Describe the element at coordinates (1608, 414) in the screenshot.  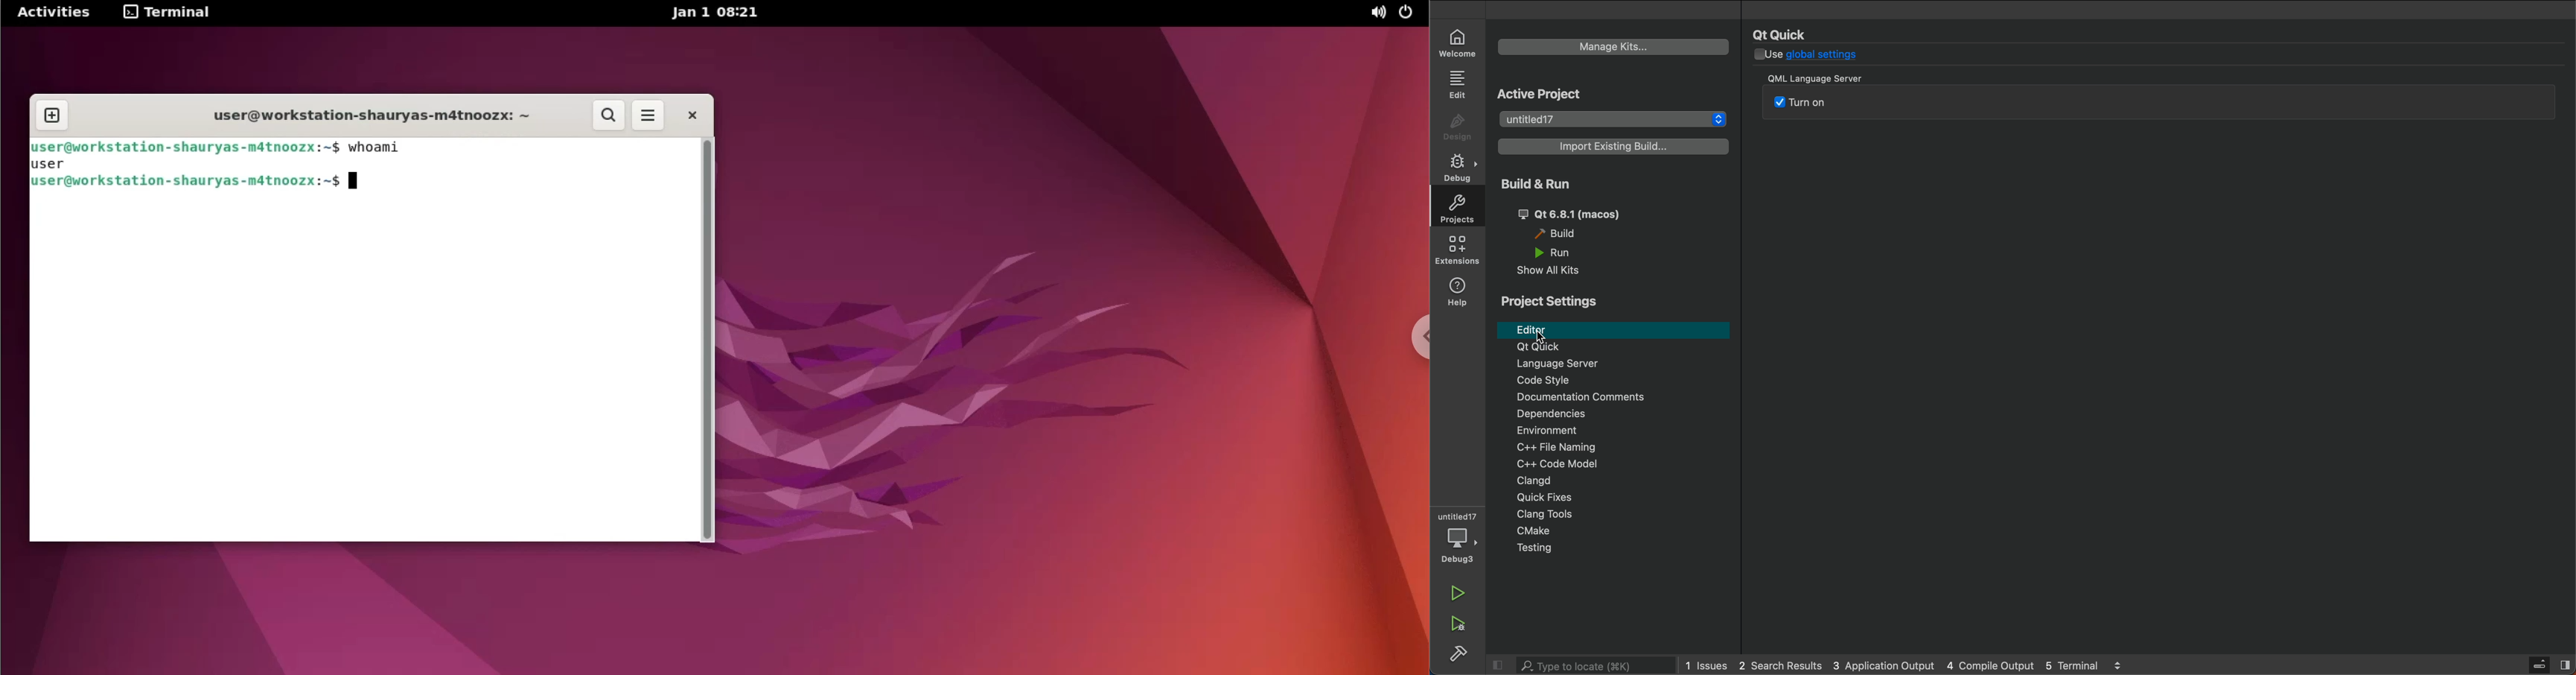
I see `Dependencies ` at that location.